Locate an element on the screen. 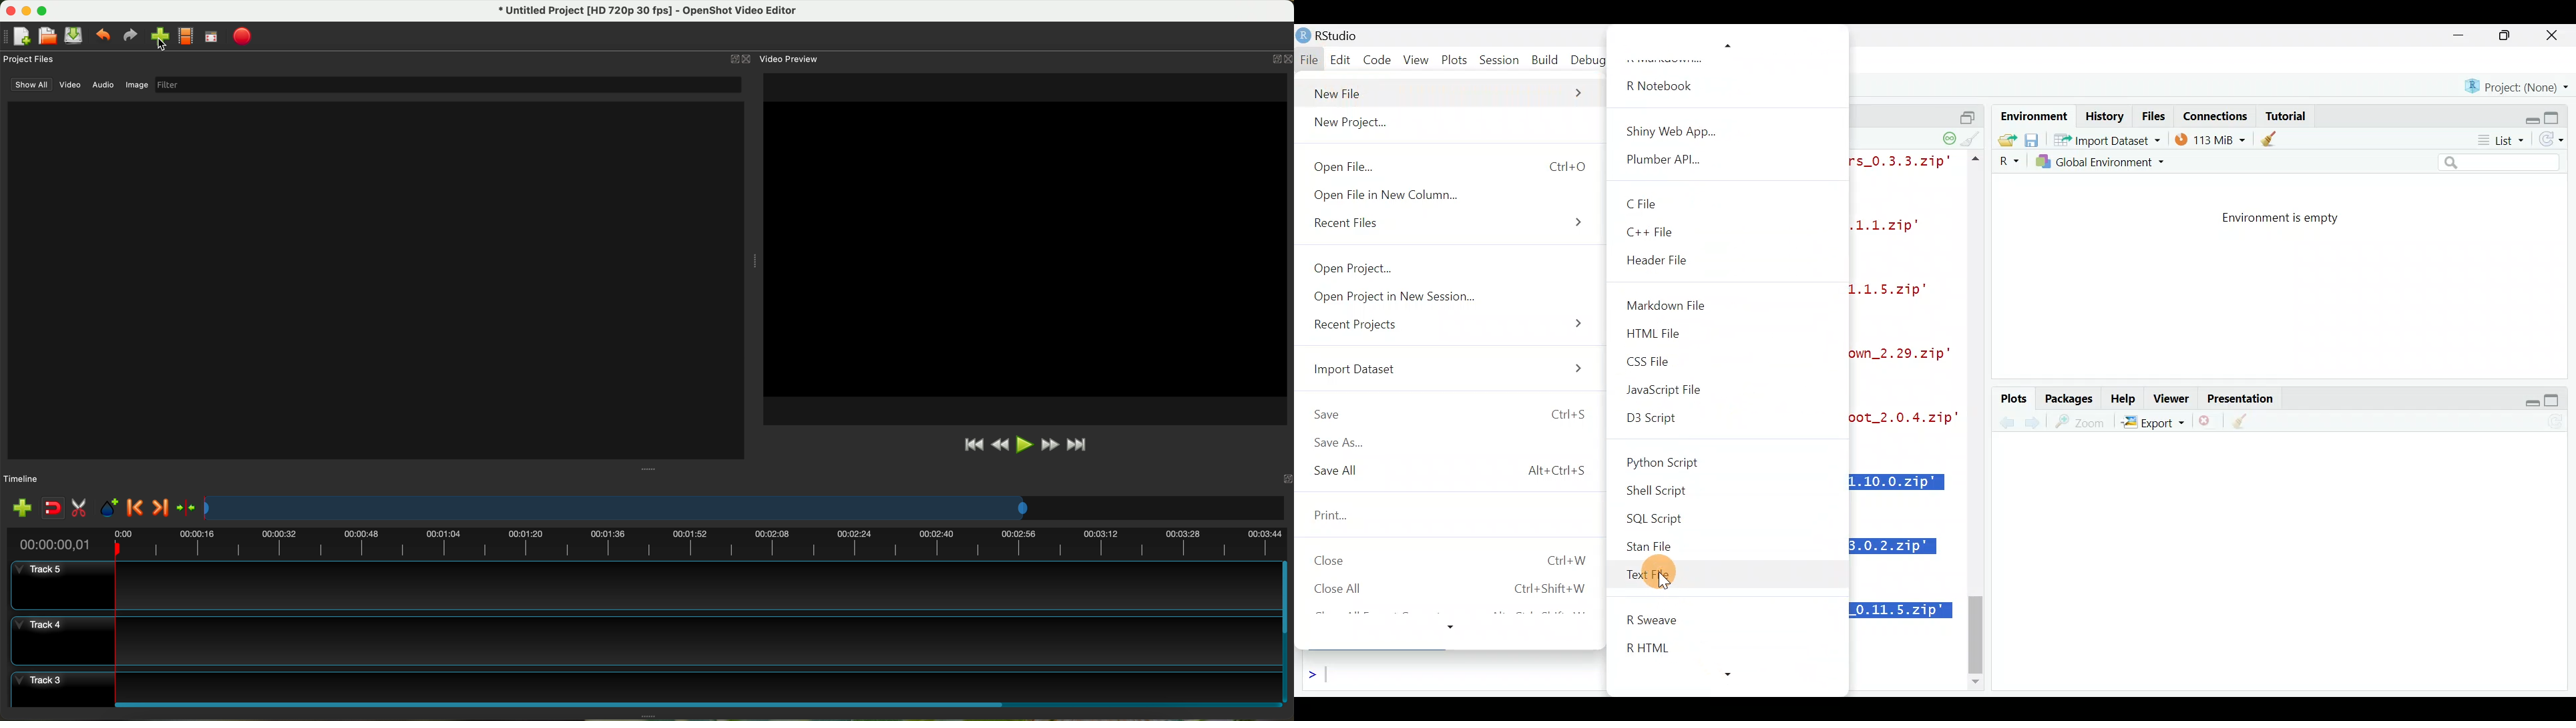 The height and width of the screenshot is (728, 2576). Project (none) is located at coordinates (2521, 85).